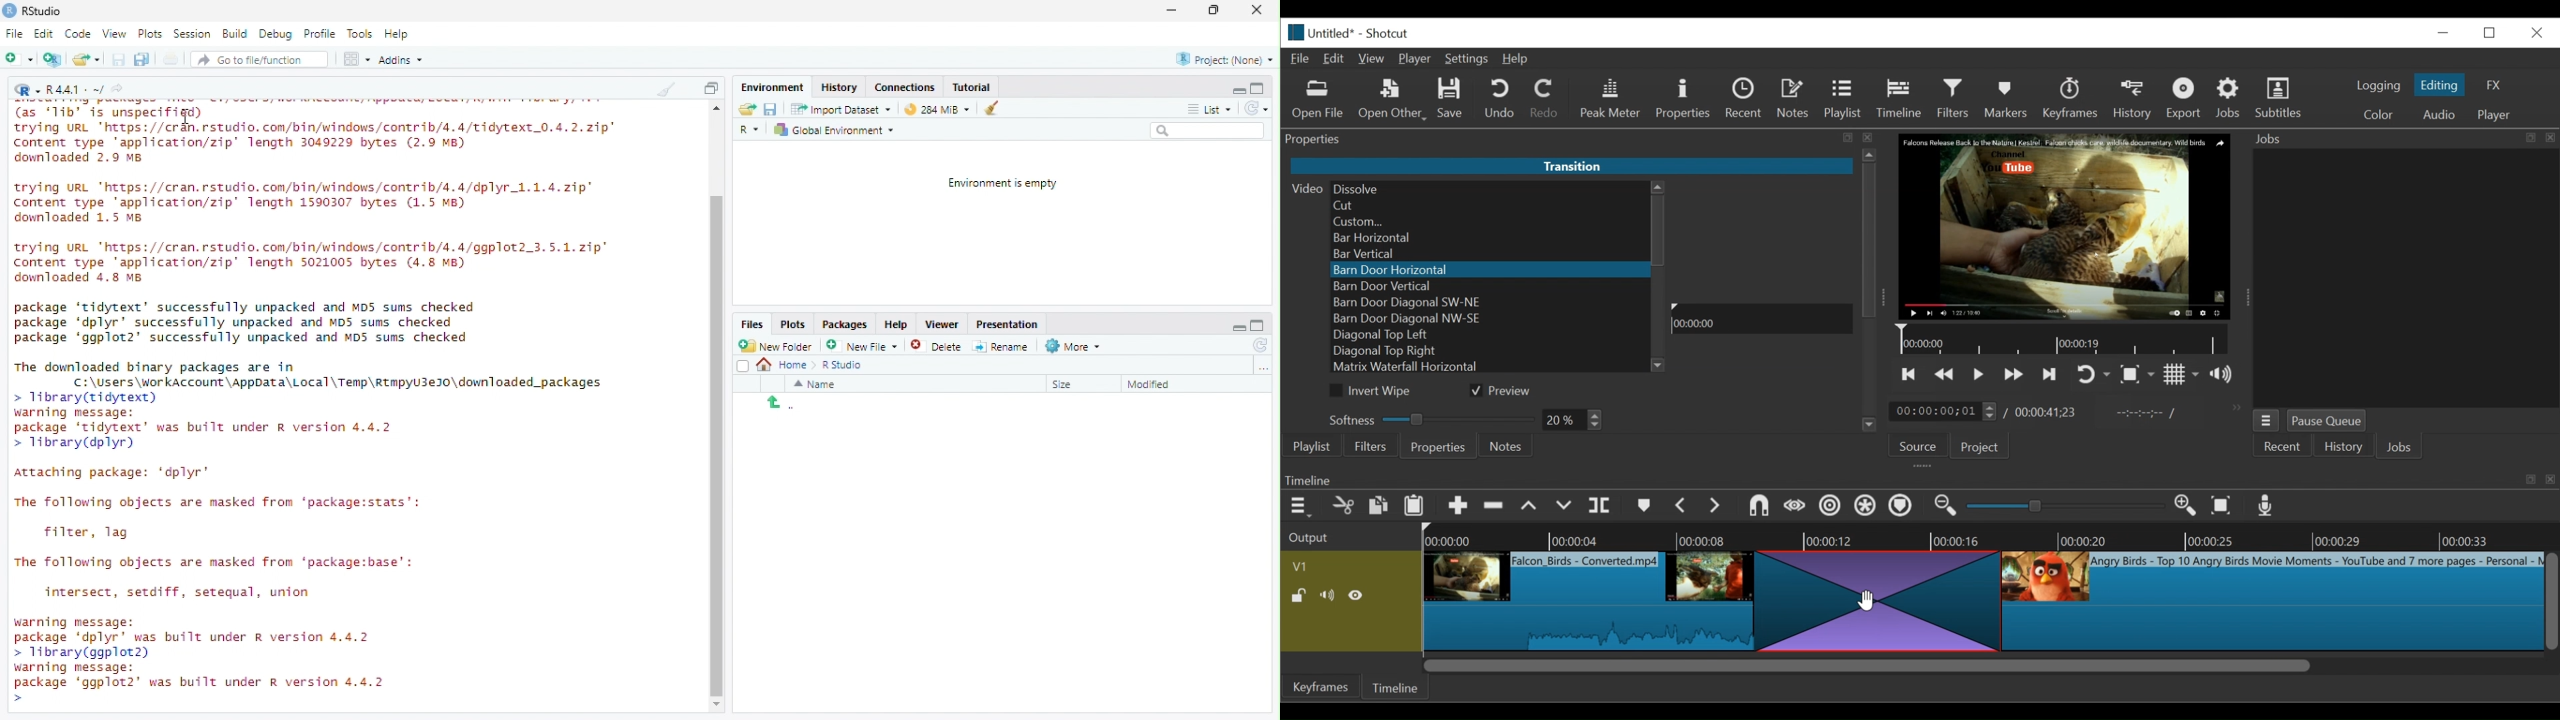  I want to click on Open Other, so click(1393, 100).